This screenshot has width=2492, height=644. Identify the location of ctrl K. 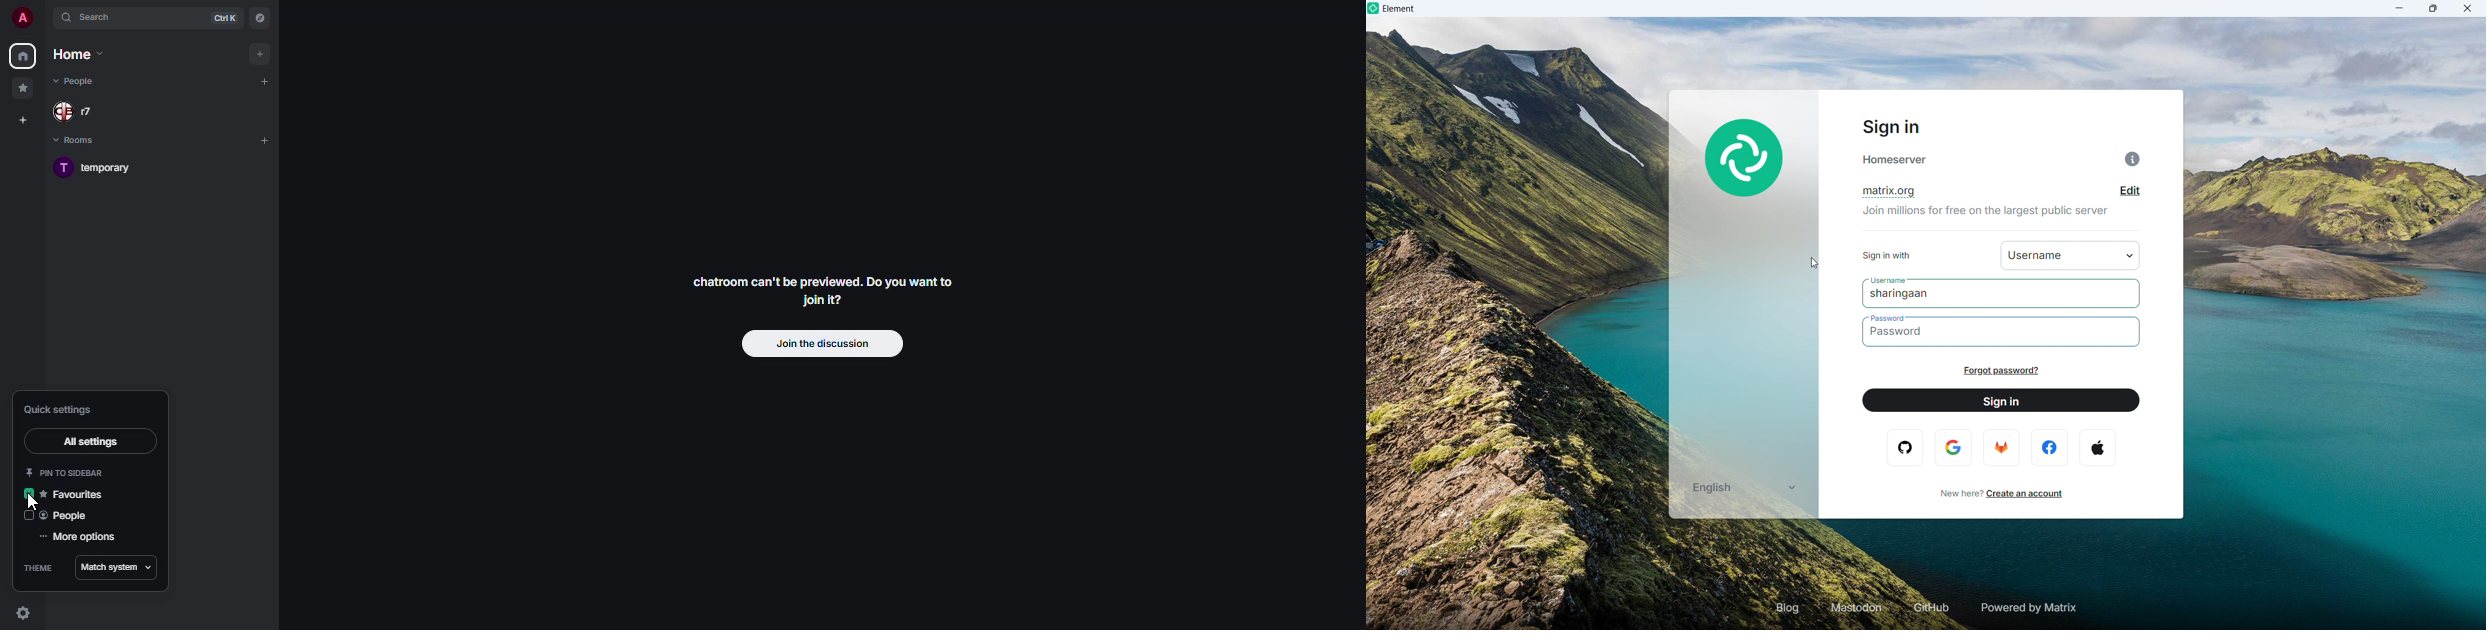
(220, 19).